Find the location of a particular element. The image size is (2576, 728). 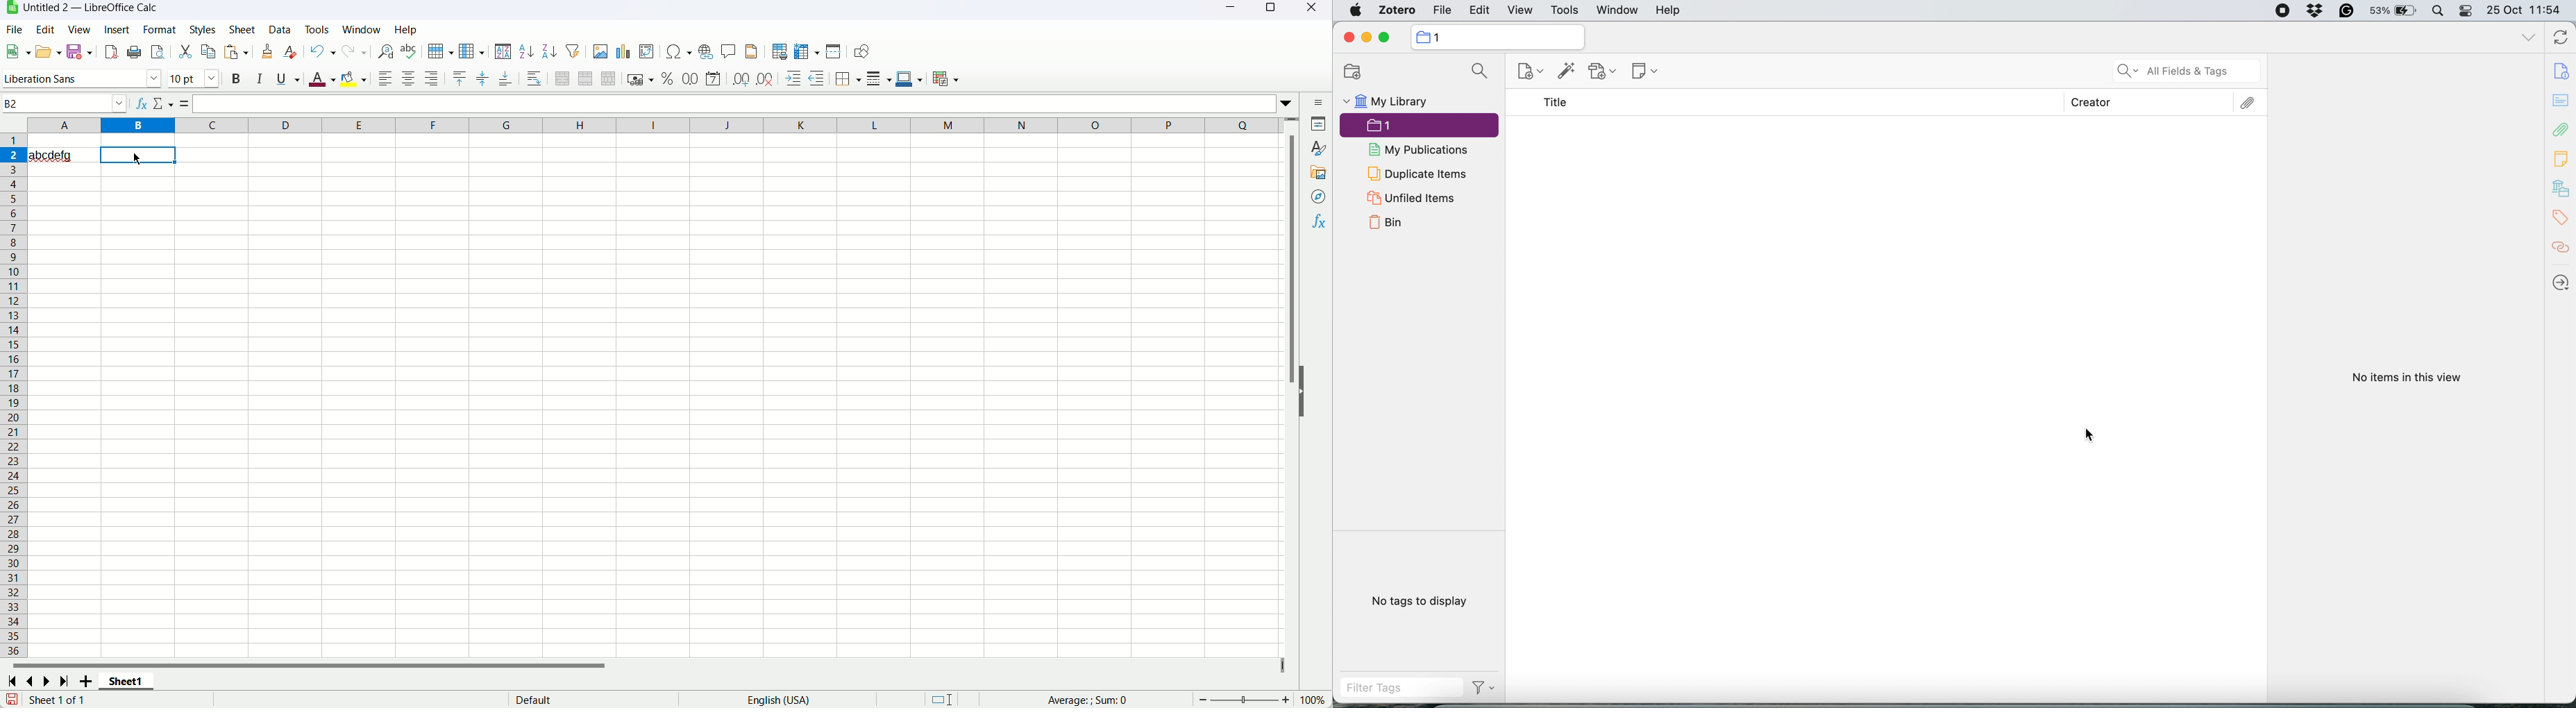

format is located at coordinates (161, 30).